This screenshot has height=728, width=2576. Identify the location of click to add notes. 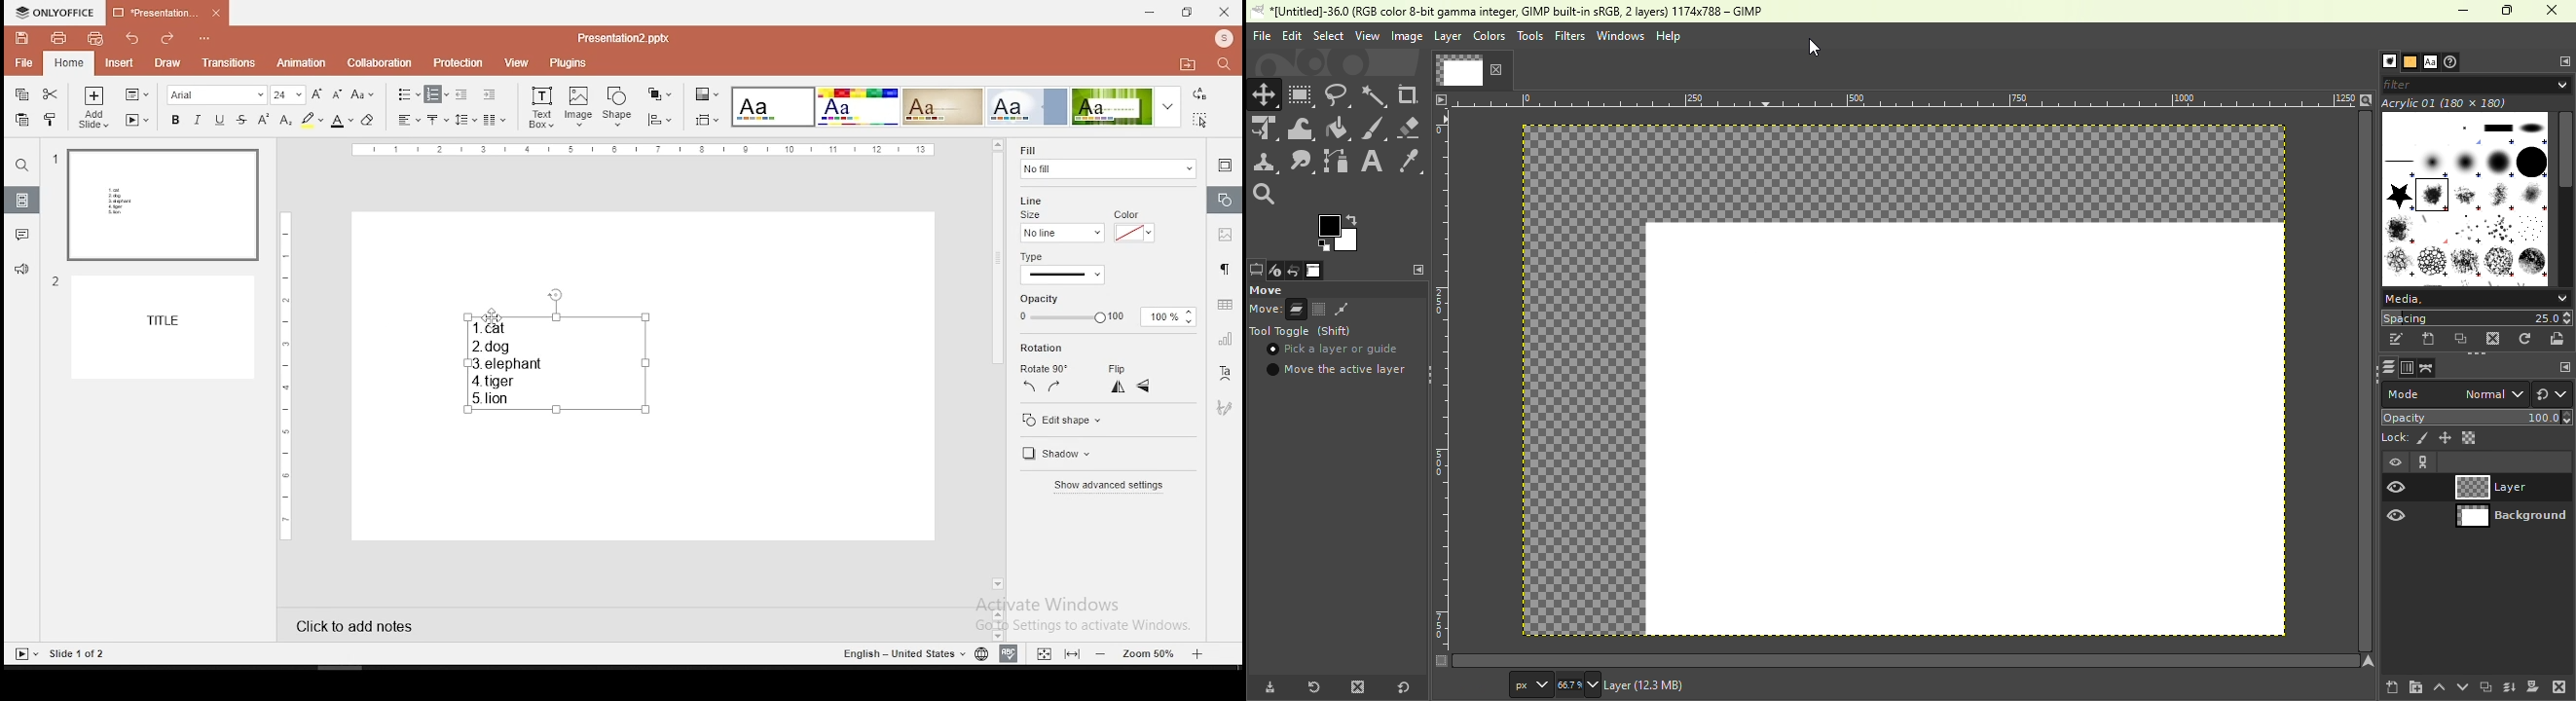
(349, 626).